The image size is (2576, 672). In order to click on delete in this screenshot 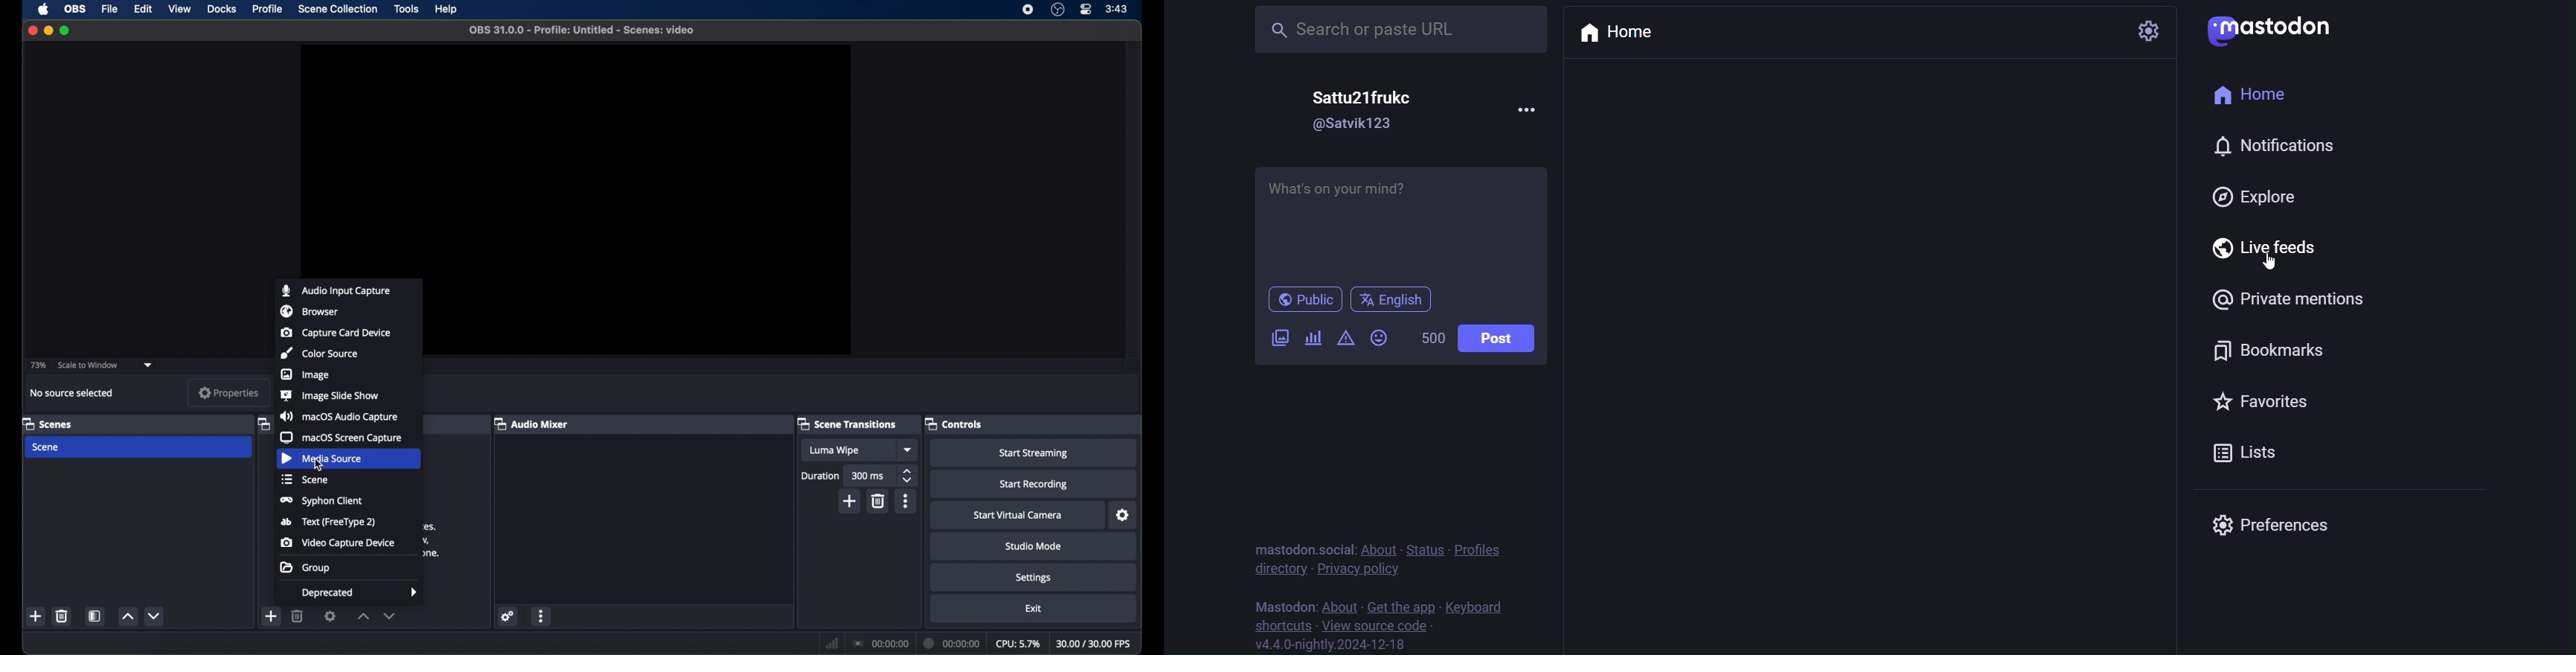, I will do `click(61, 616)`.